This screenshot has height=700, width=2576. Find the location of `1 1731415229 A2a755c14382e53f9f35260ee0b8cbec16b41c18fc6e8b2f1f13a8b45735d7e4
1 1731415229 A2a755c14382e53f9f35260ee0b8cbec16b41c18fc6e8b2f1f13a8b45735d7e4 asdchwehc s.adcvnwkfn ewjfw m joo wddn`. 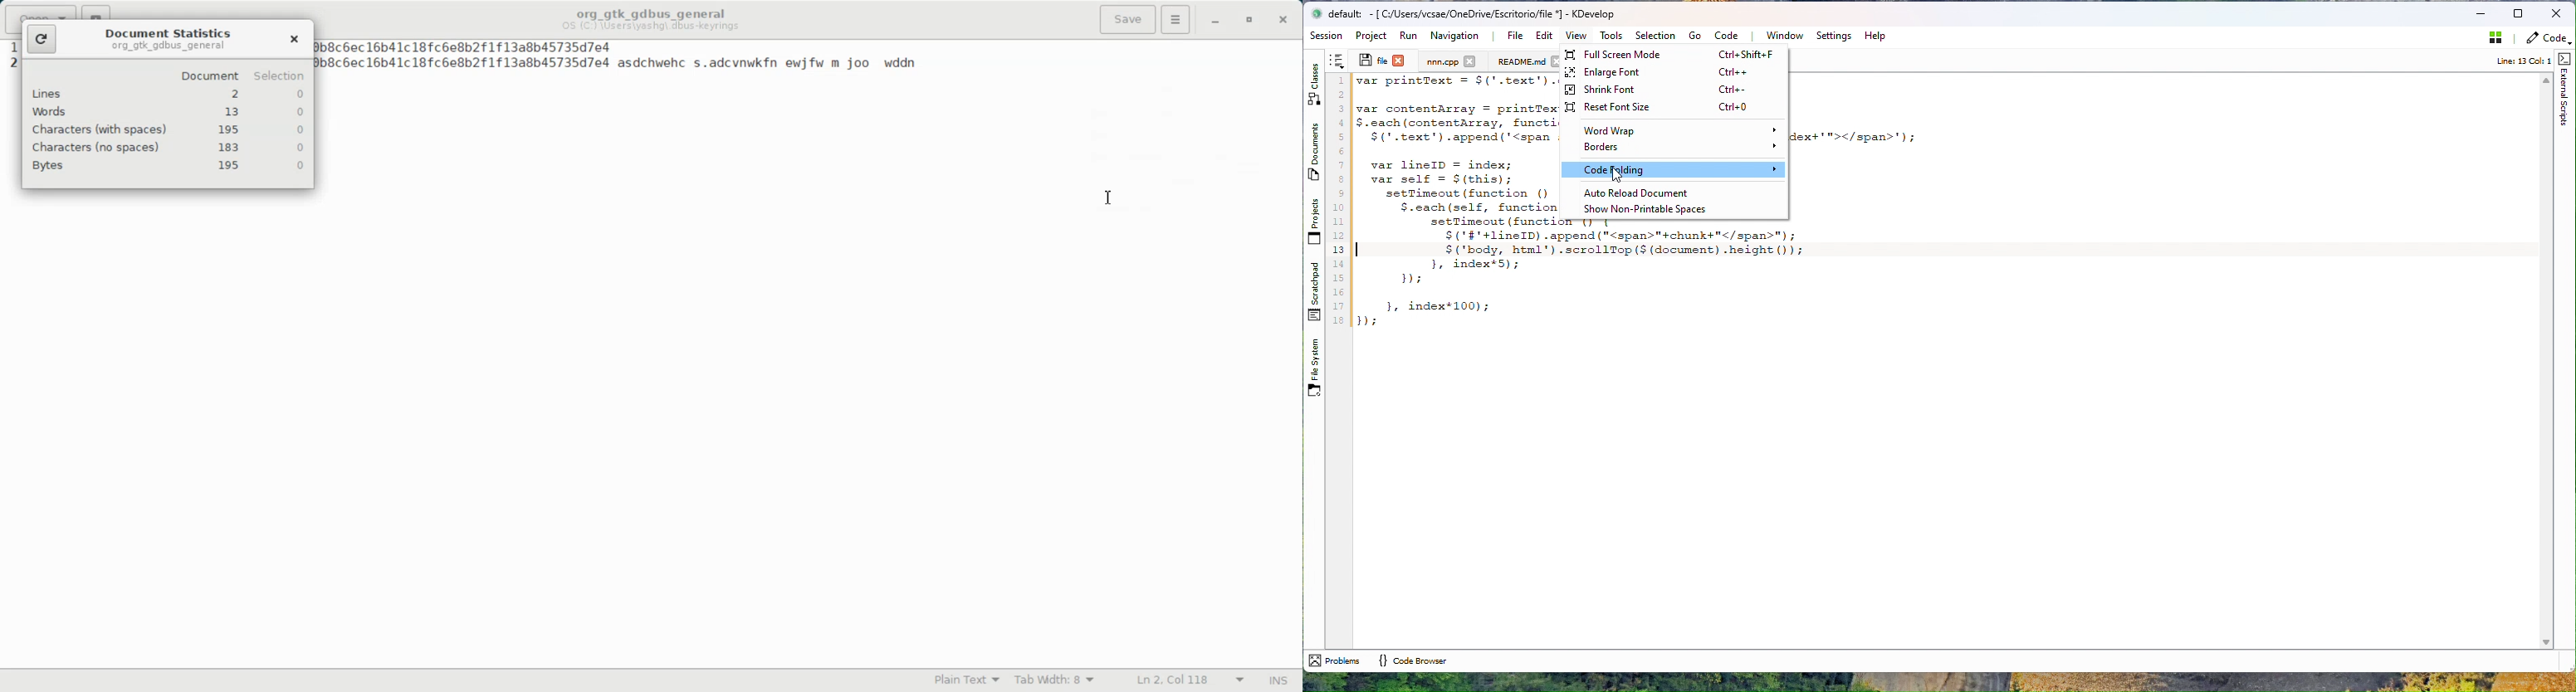

1 1731415229 A2a755c14382e53f9f35260ee0b8cbec16b41c18fc6e8b2f1f13a8b45735d7e4
1 1731415229 A2a755c14382e53f9f35260ee0b8cbec16b41c18fc6e8b2f1f13a8b45735d7e4 asdchwehc s.adcvnwkfn ewjfw m joo wddn is located at coordinates (619, 58).